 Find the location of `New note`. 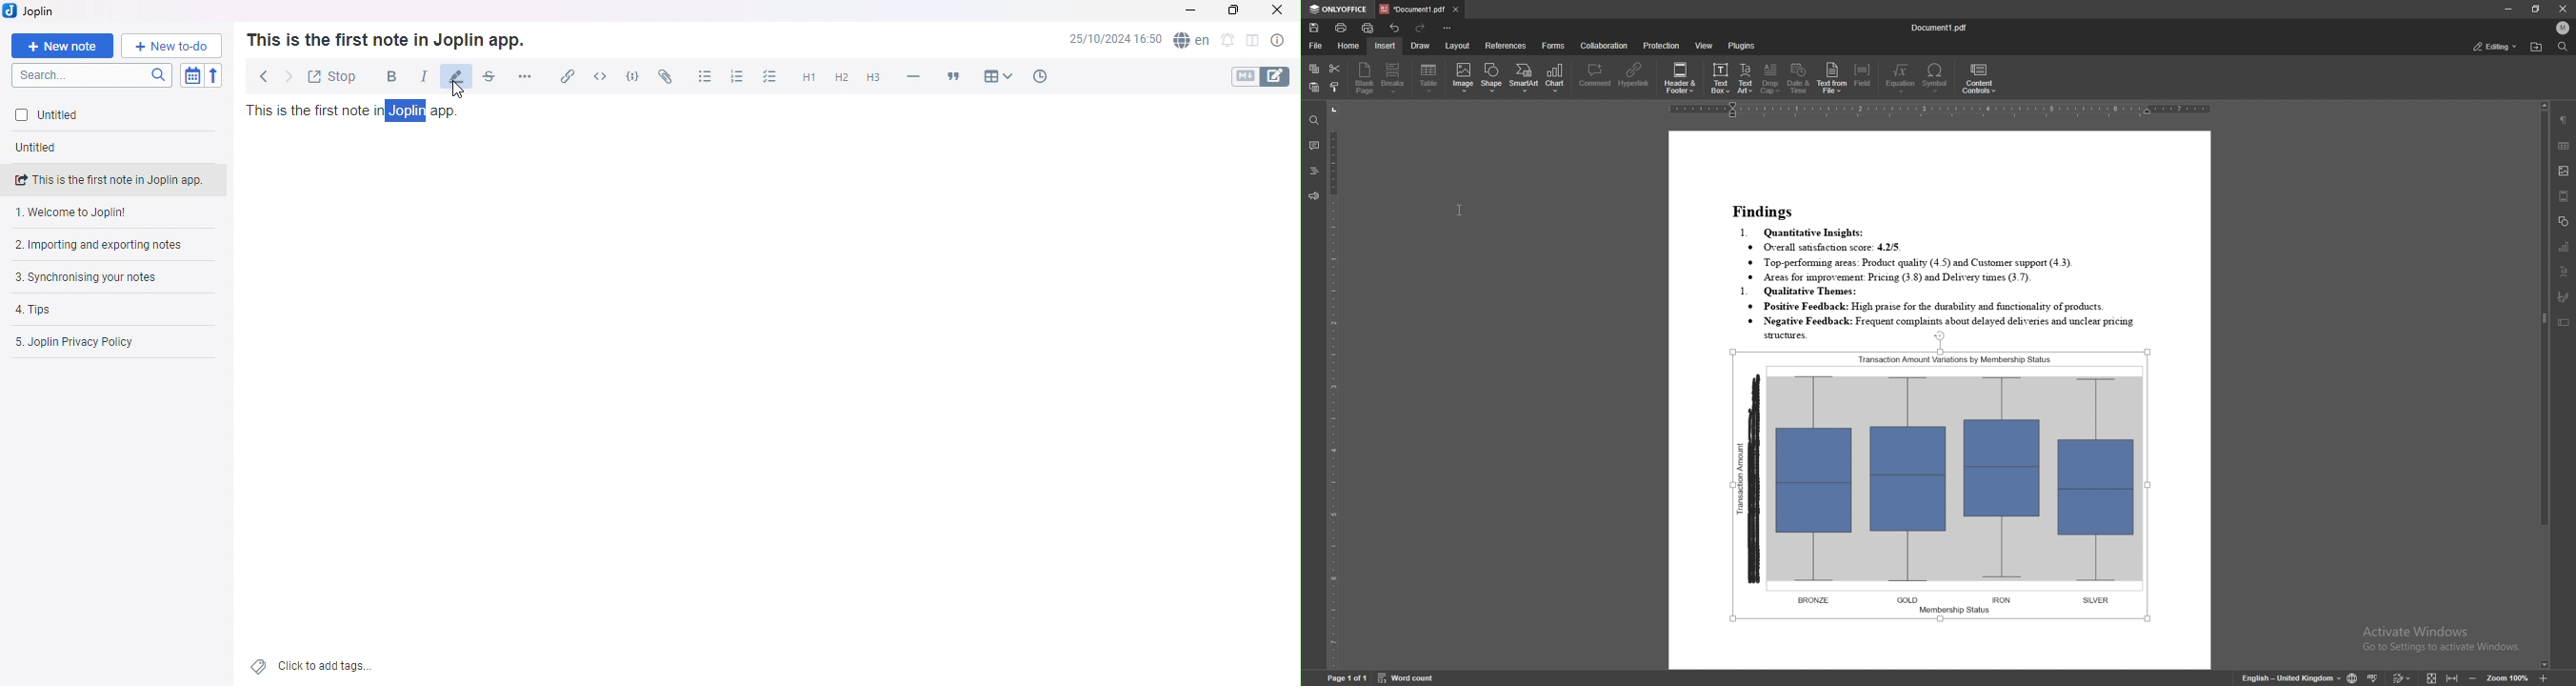

New note is located at coordinates (64, 45).